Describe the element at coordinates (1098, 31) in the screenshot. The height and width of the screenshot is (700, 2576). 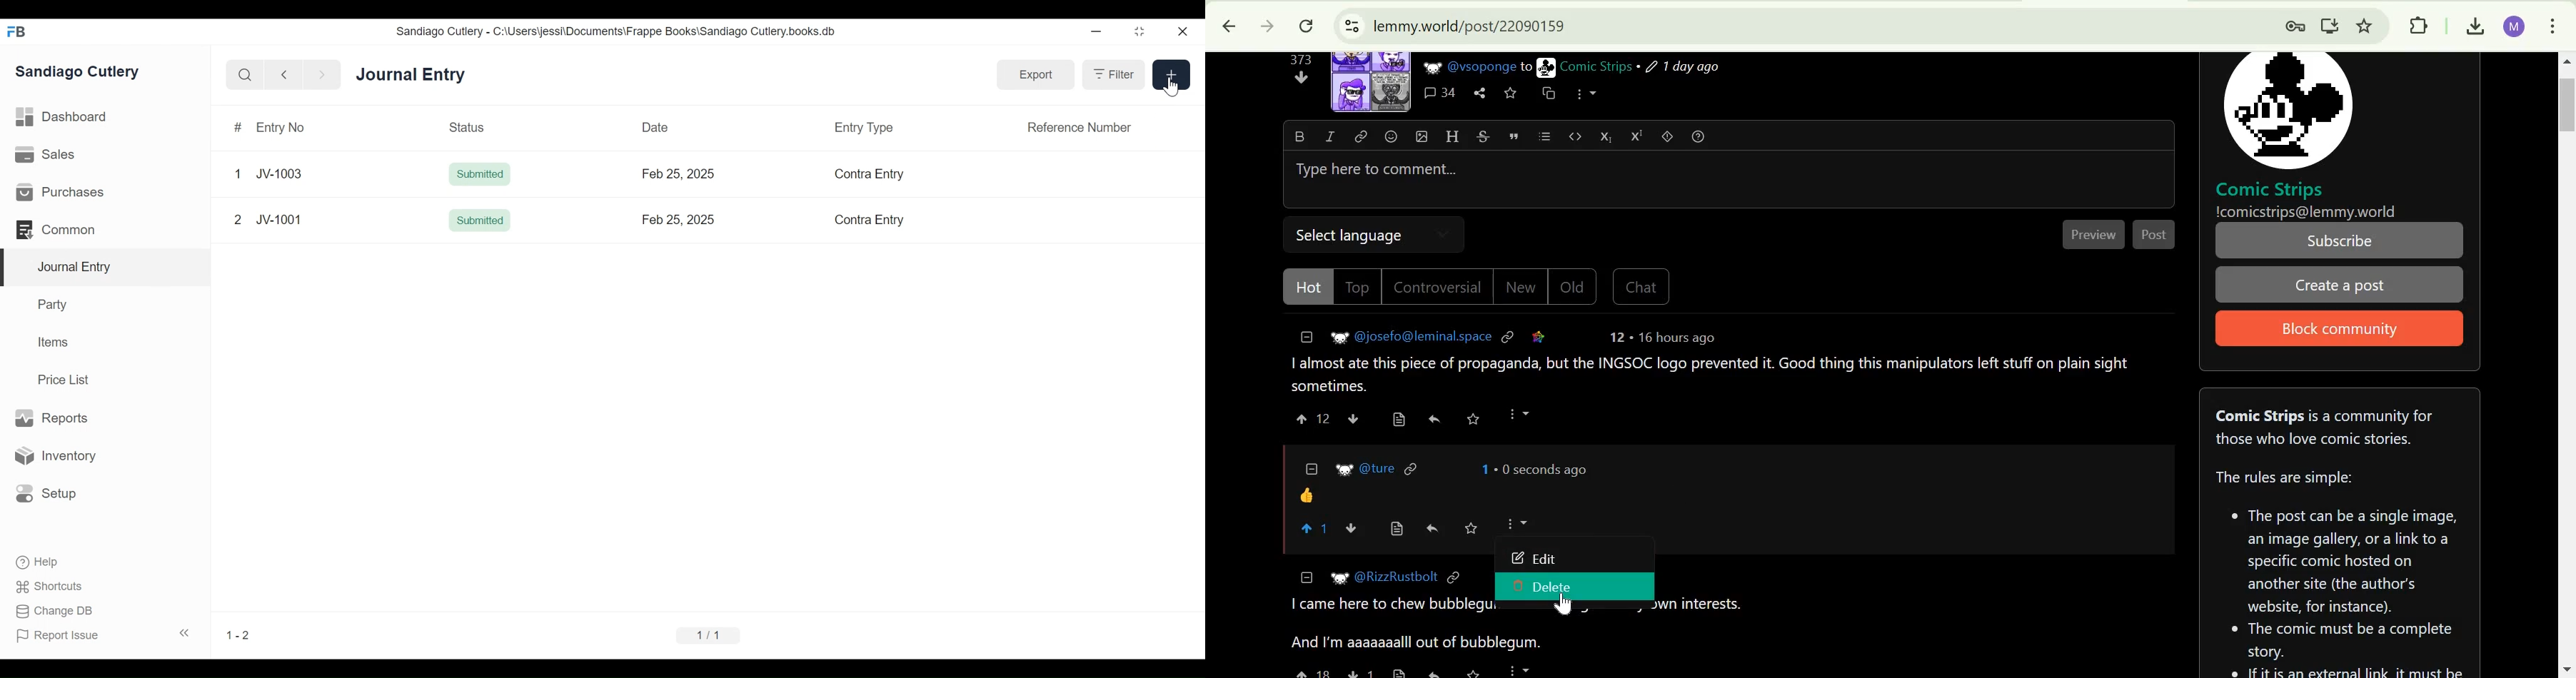
I see `Minimize` at that location.